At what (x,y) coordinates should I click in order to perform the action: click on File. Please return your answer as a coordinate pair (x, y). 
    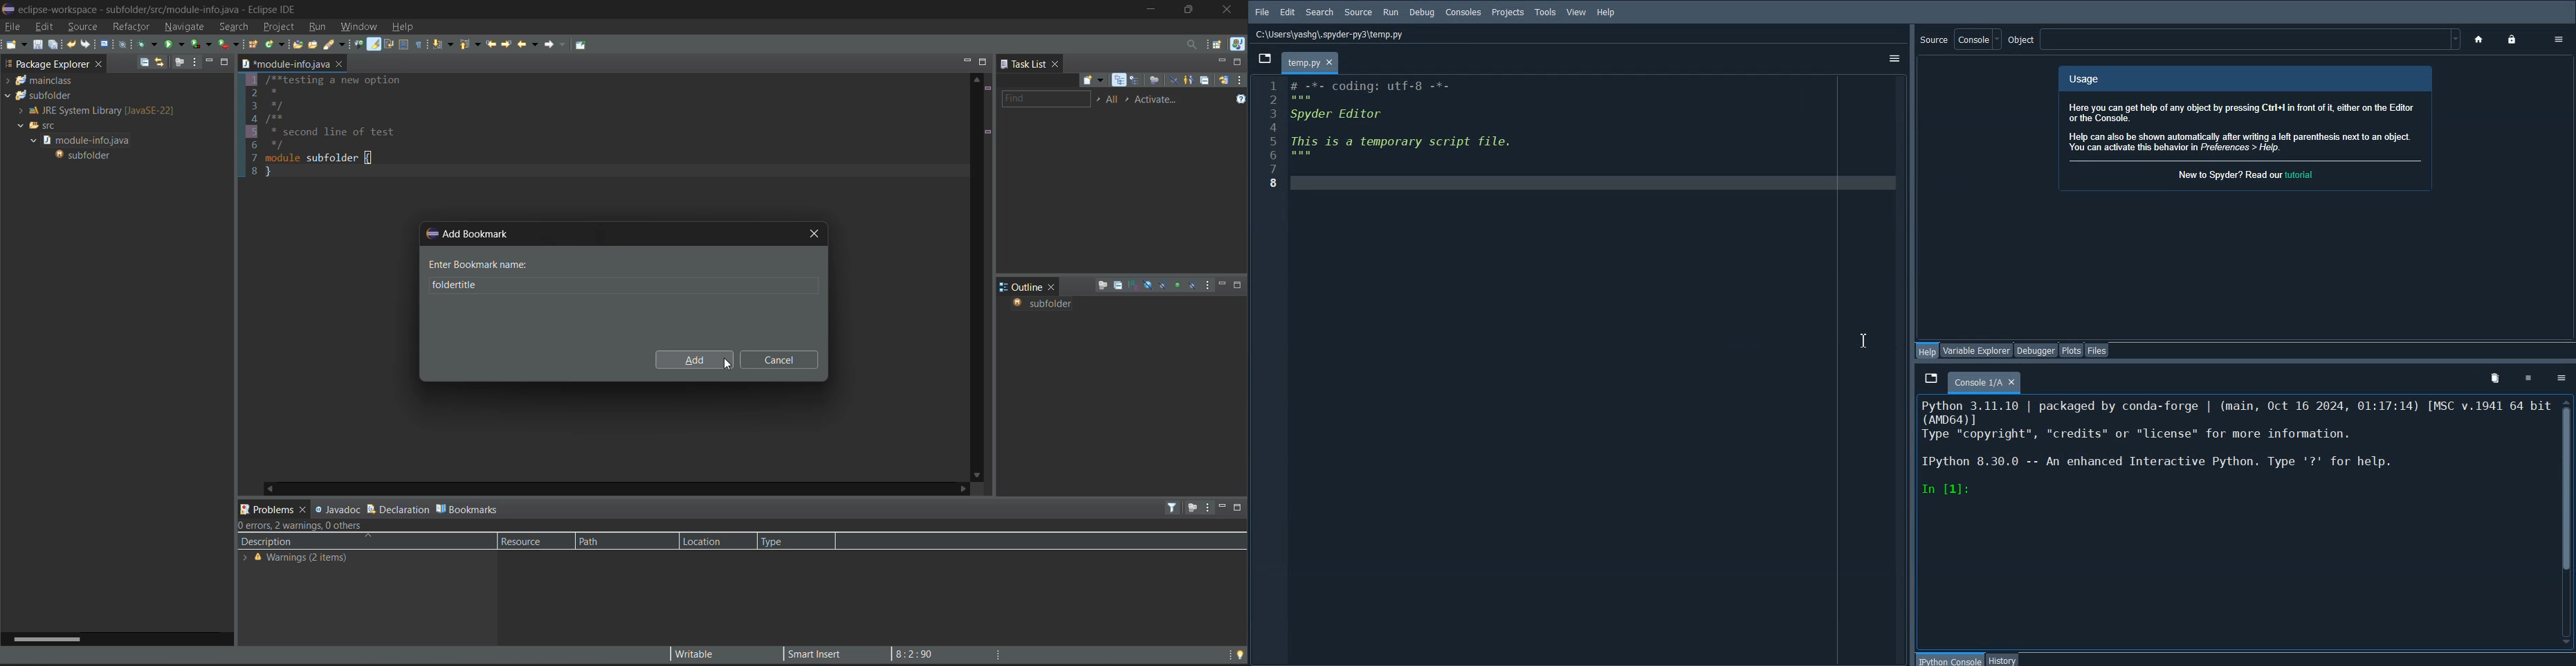
    Looking at the image, I should click on (1261, 12).